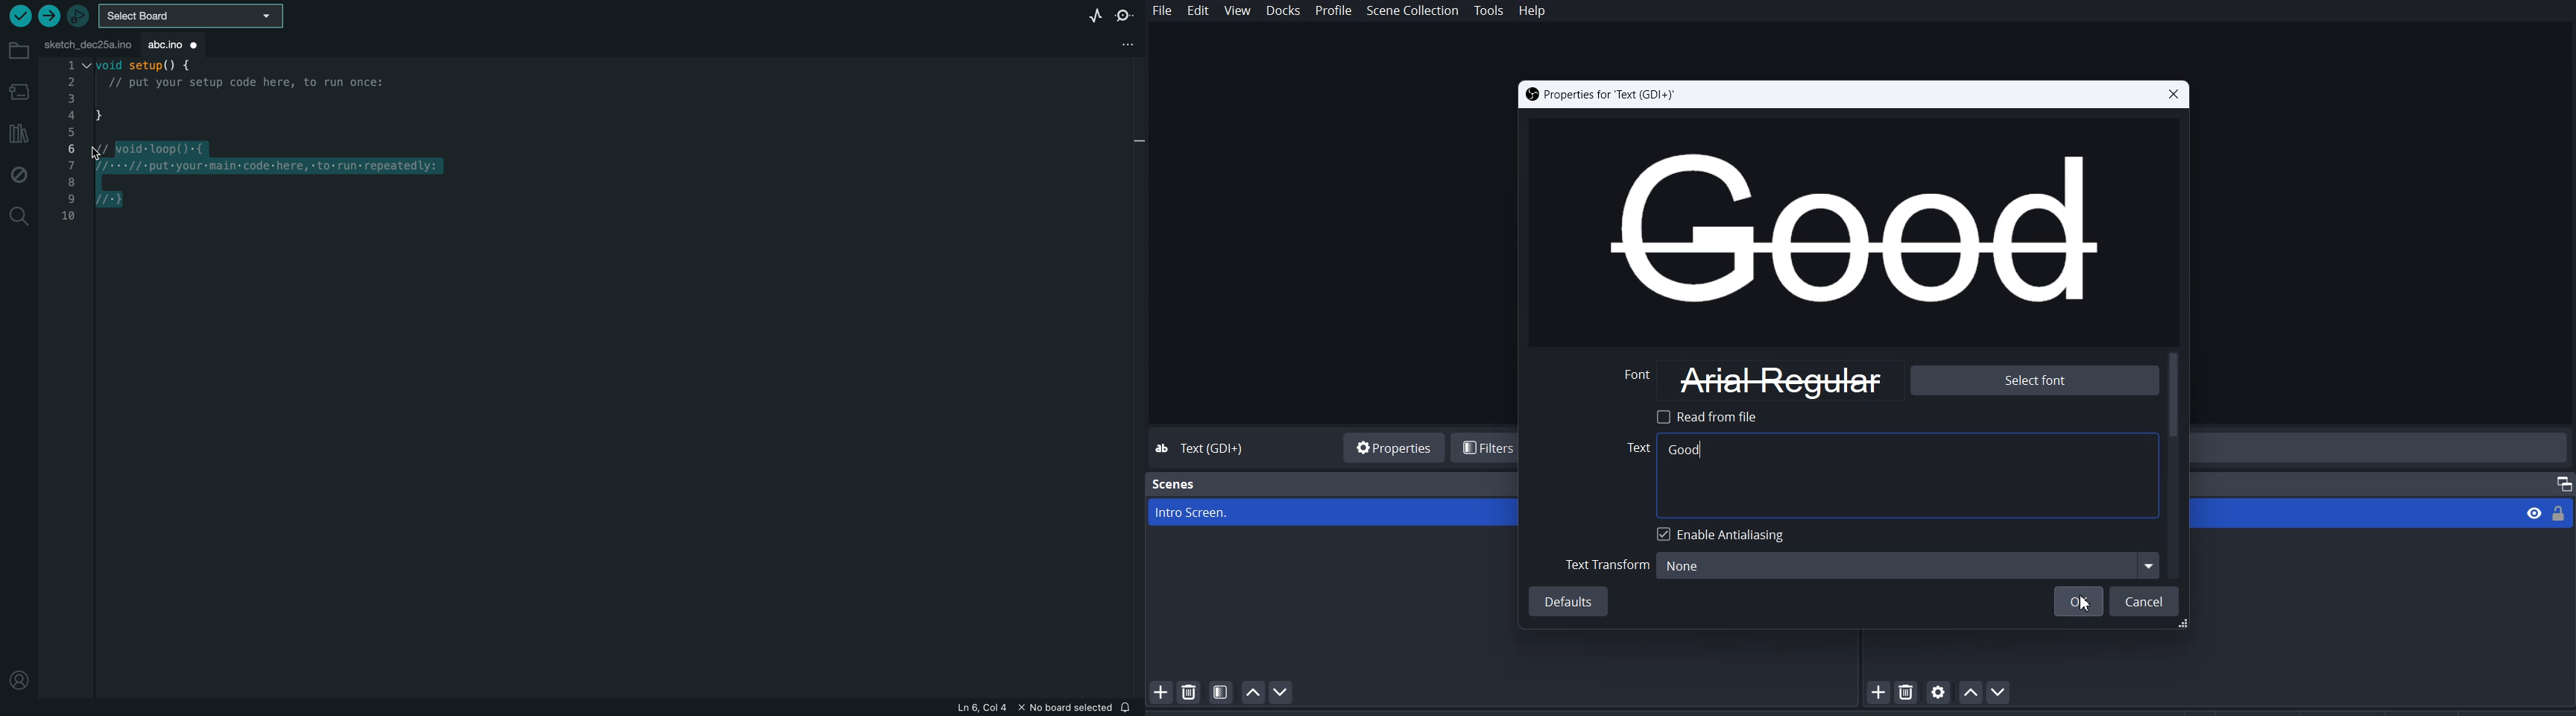 Image resolution: width=2576 pixels, height=728 pixels. What do you see at coordinates (48, 16) in the screenshot?
I see `upload ` at bounding box center [48, 16].